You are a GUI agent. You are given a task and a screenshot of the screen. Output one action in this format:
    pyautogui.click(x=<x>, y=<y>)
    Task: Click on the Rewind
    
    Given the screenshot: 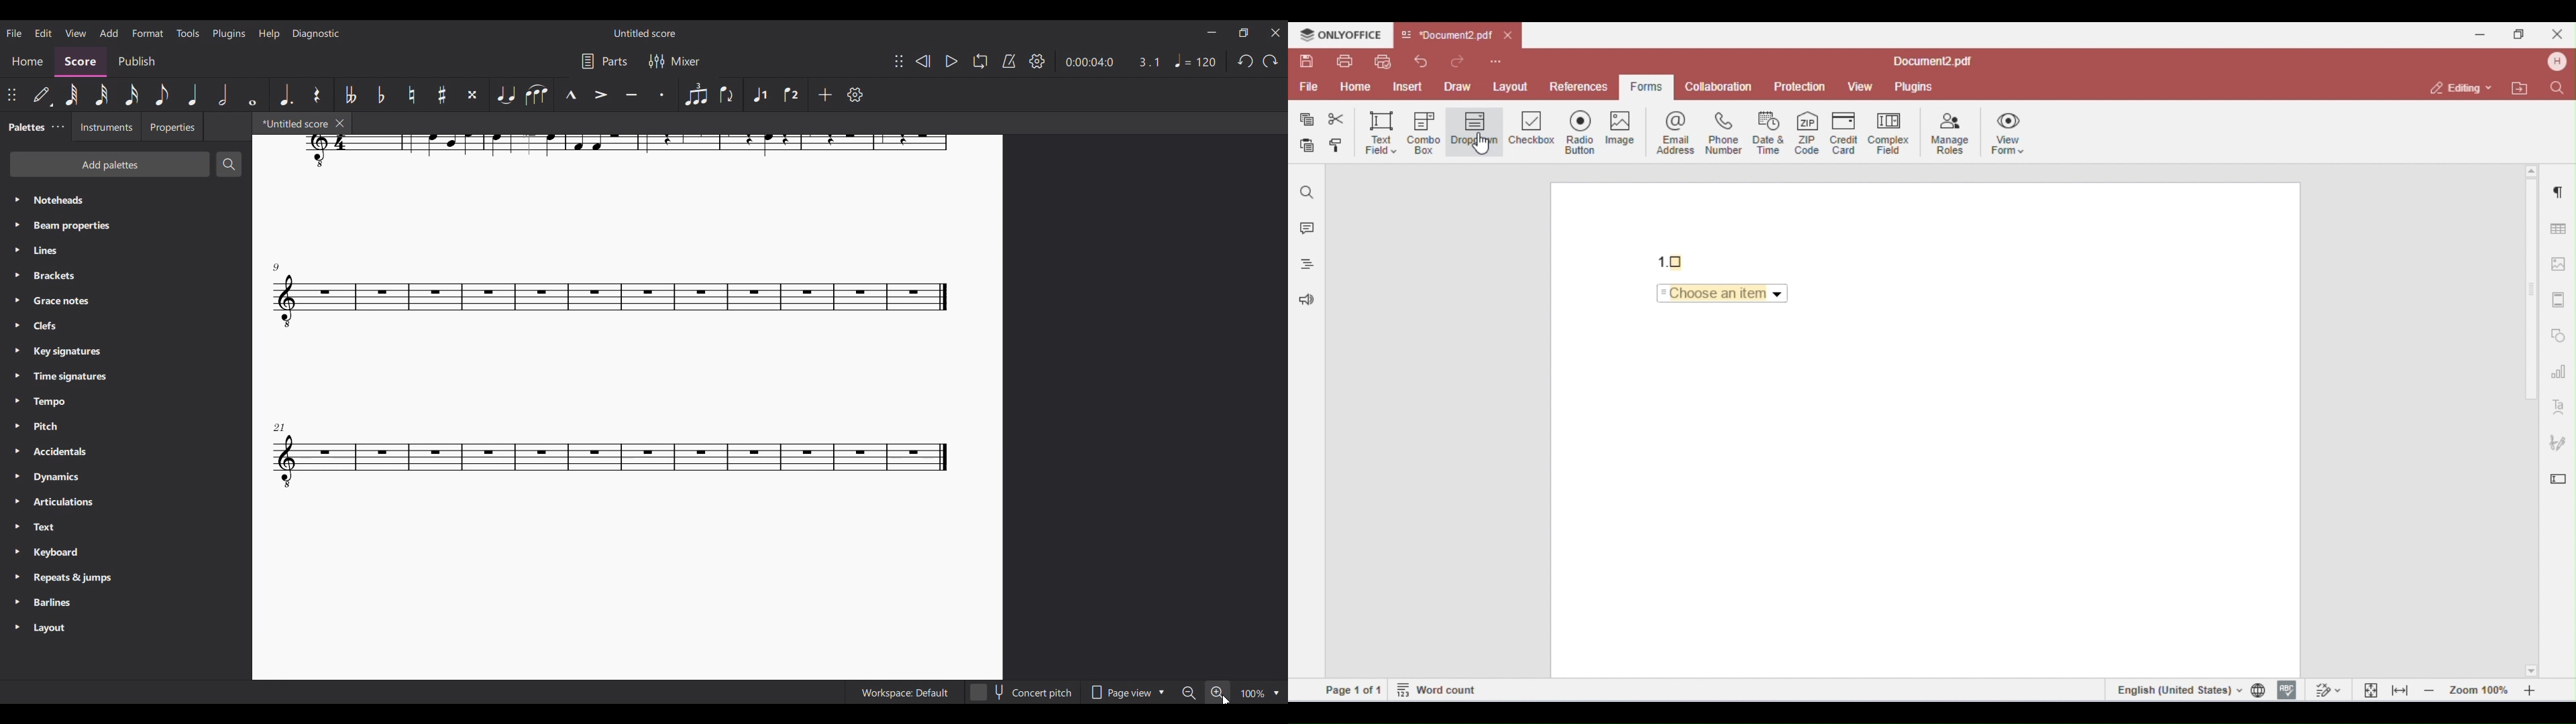 What is the action you would take?
    pyautogui.click(x=922, y=62)
    